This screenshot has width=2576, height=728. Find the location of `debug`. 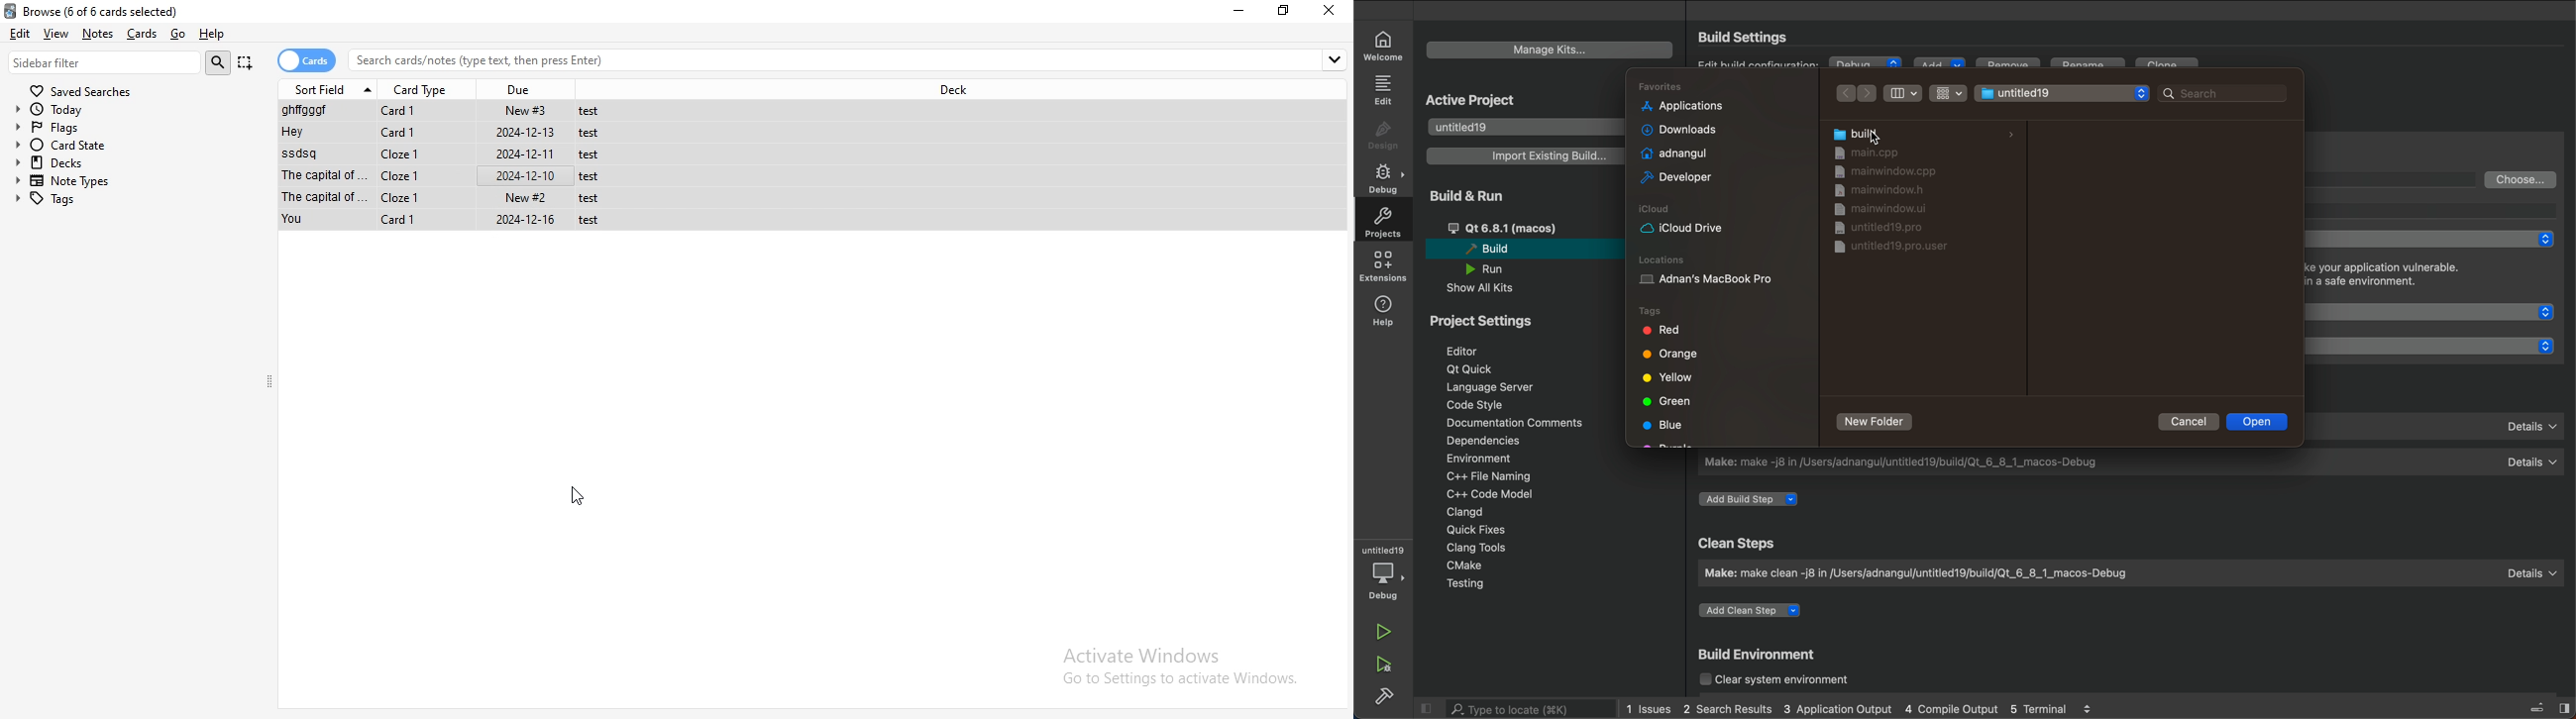

debug is located at coordinates (1387, 581).